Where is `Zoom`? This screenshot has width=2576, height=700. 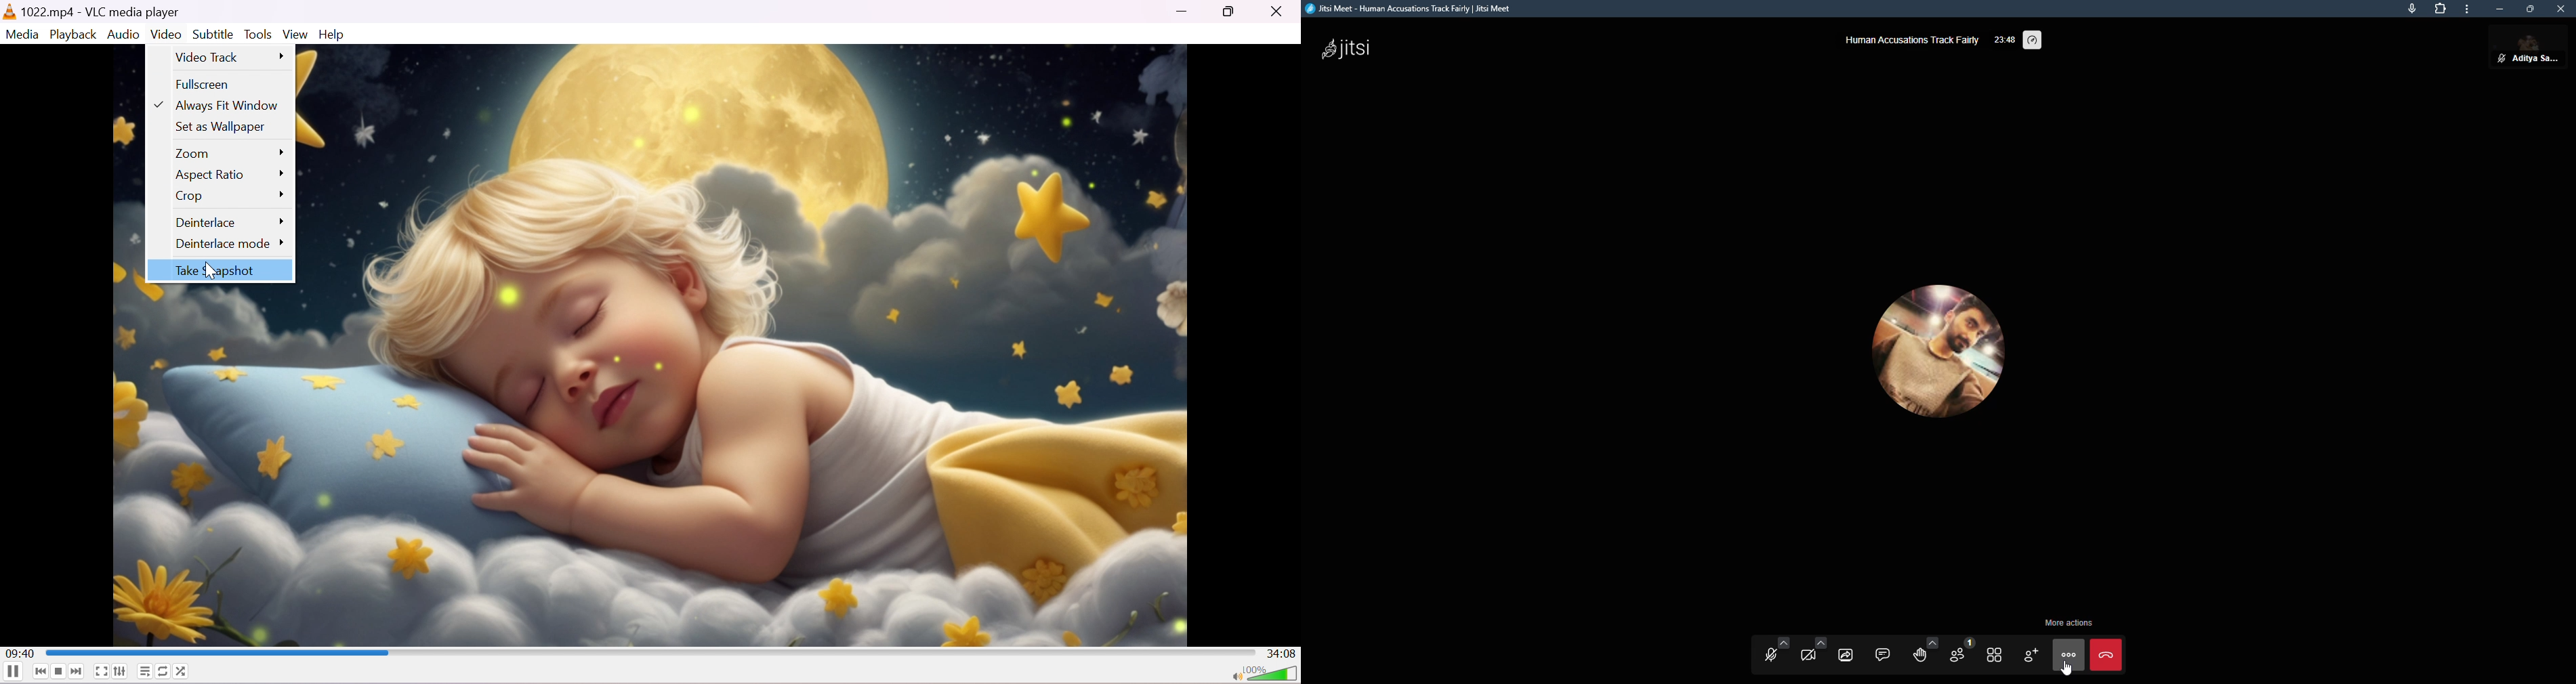
Zoom is located at coordinates (231, 155).